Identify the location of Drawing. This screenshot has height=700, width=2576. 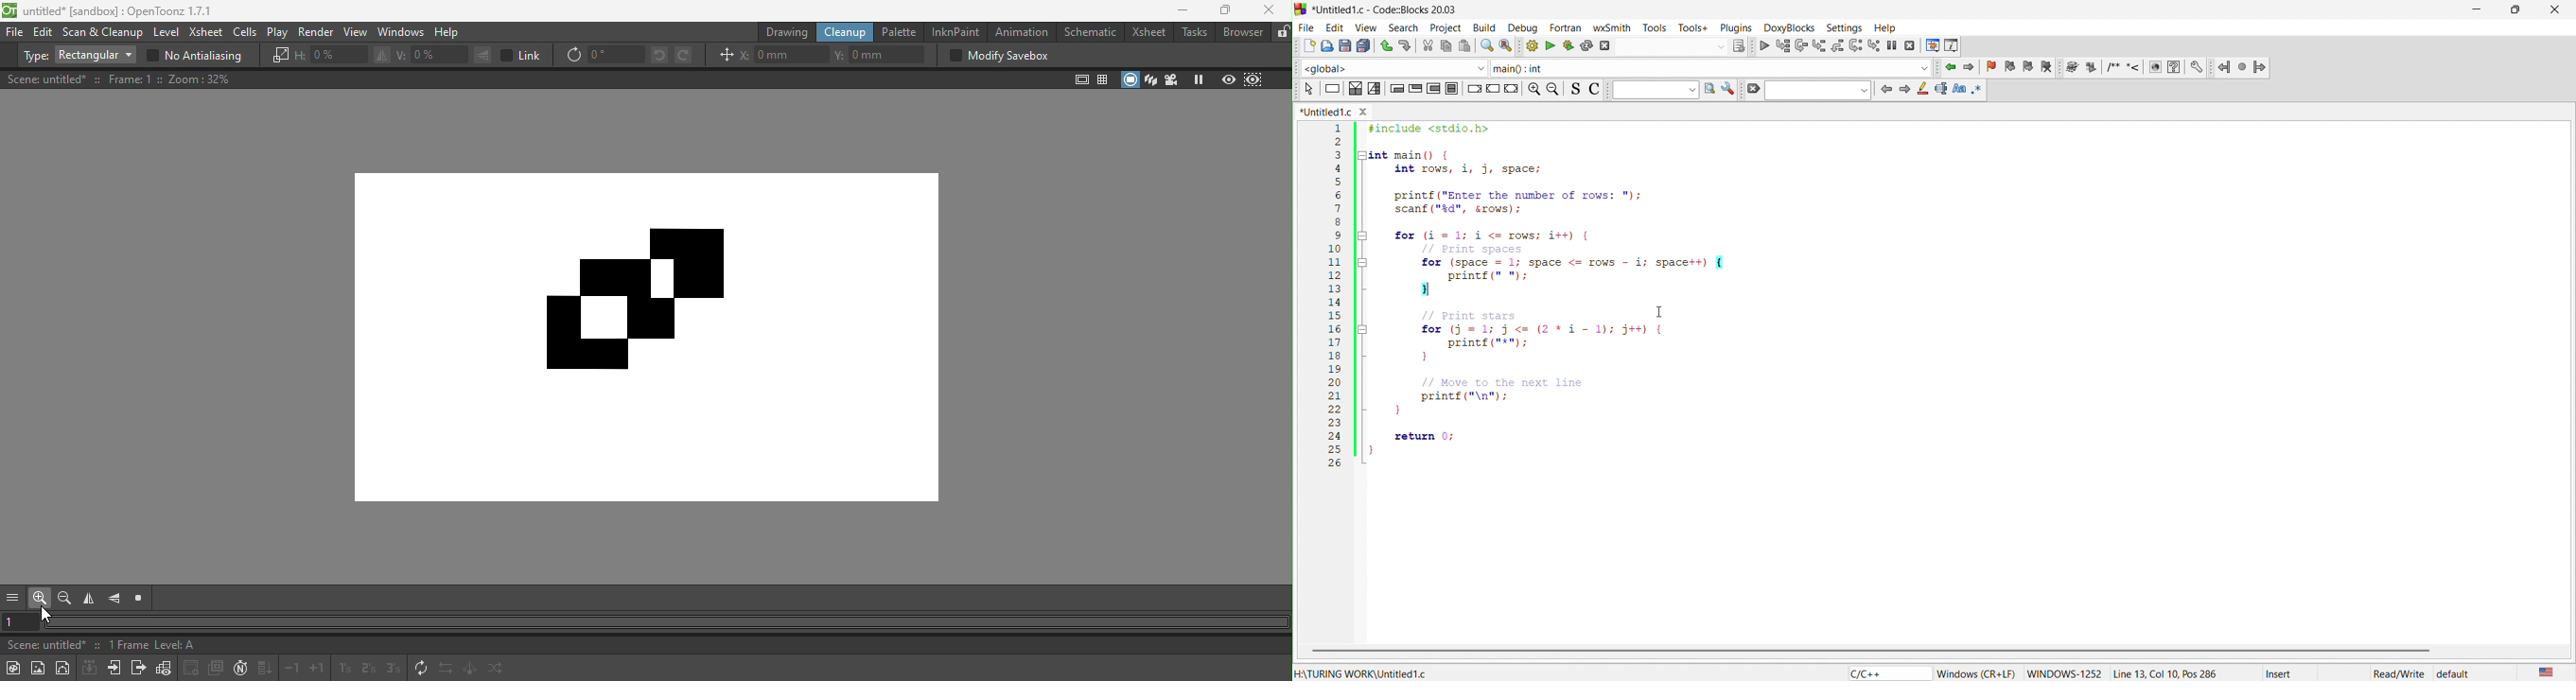
(784, 32).